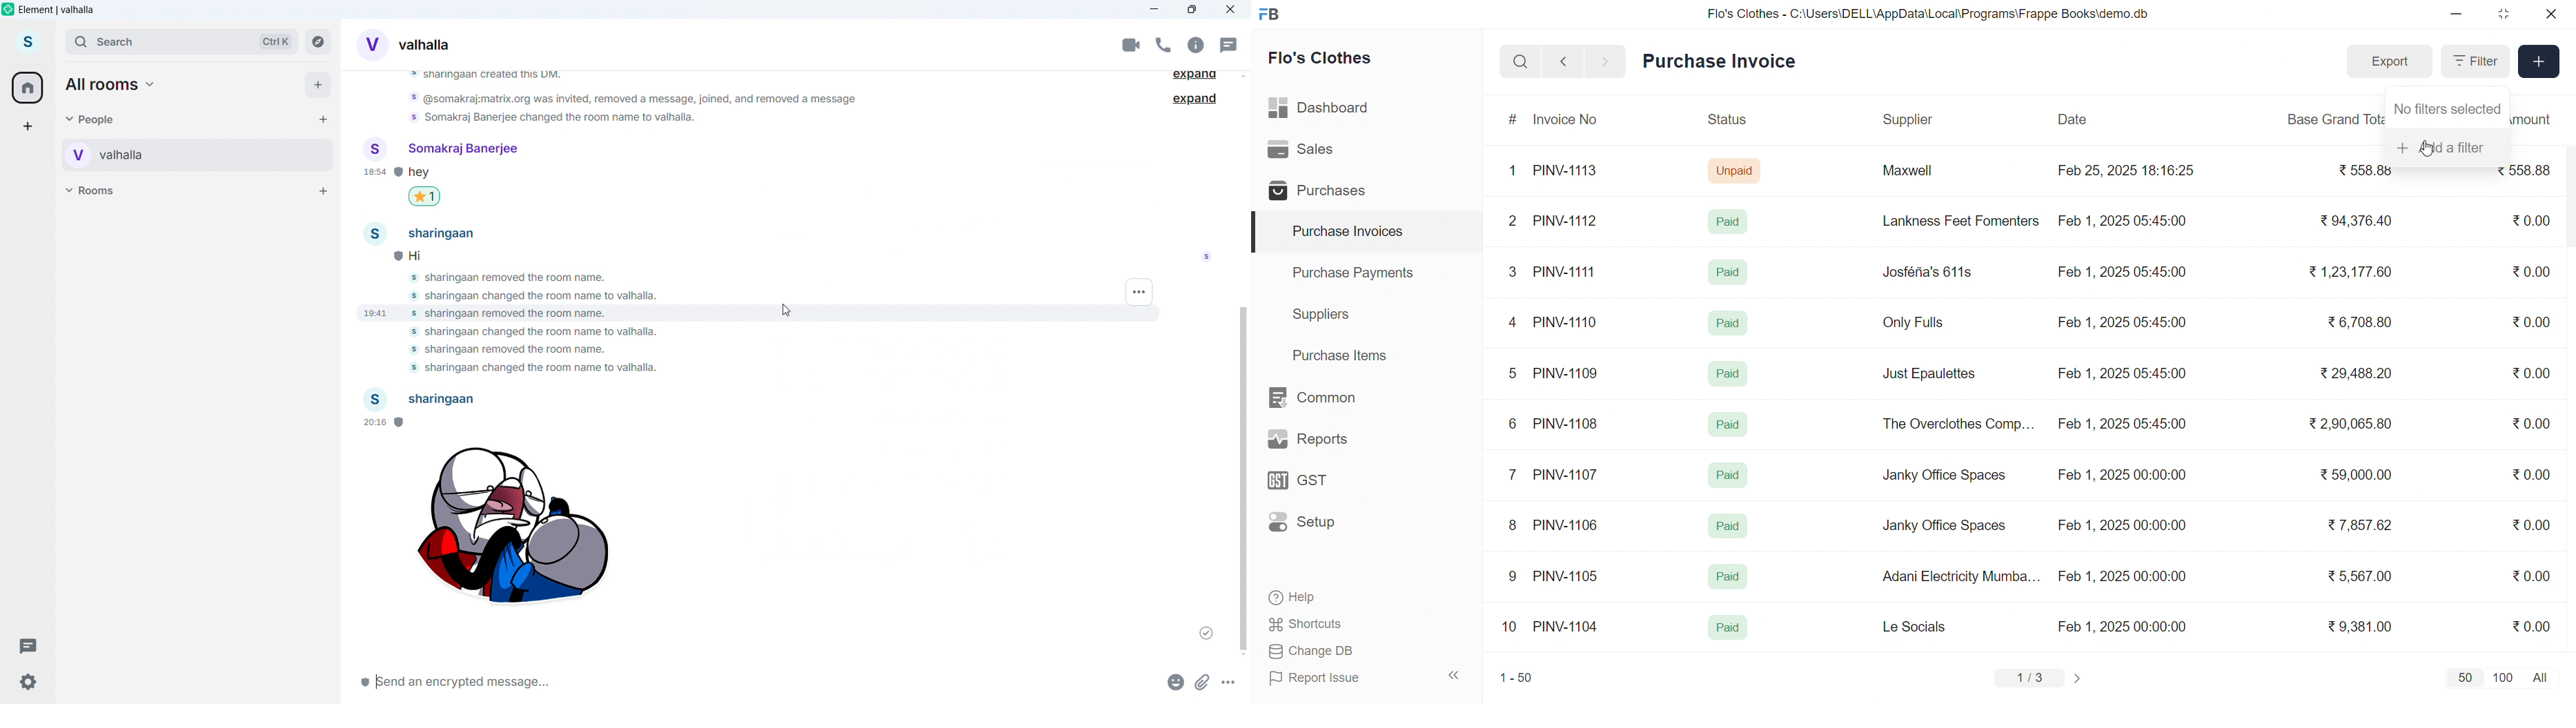 This screenshot has width=2576, height=728. What do you see at coordinates (2357, 576) in the screenshot?
I see `₹ 5,567.00` at bounding box center [2357, 576].